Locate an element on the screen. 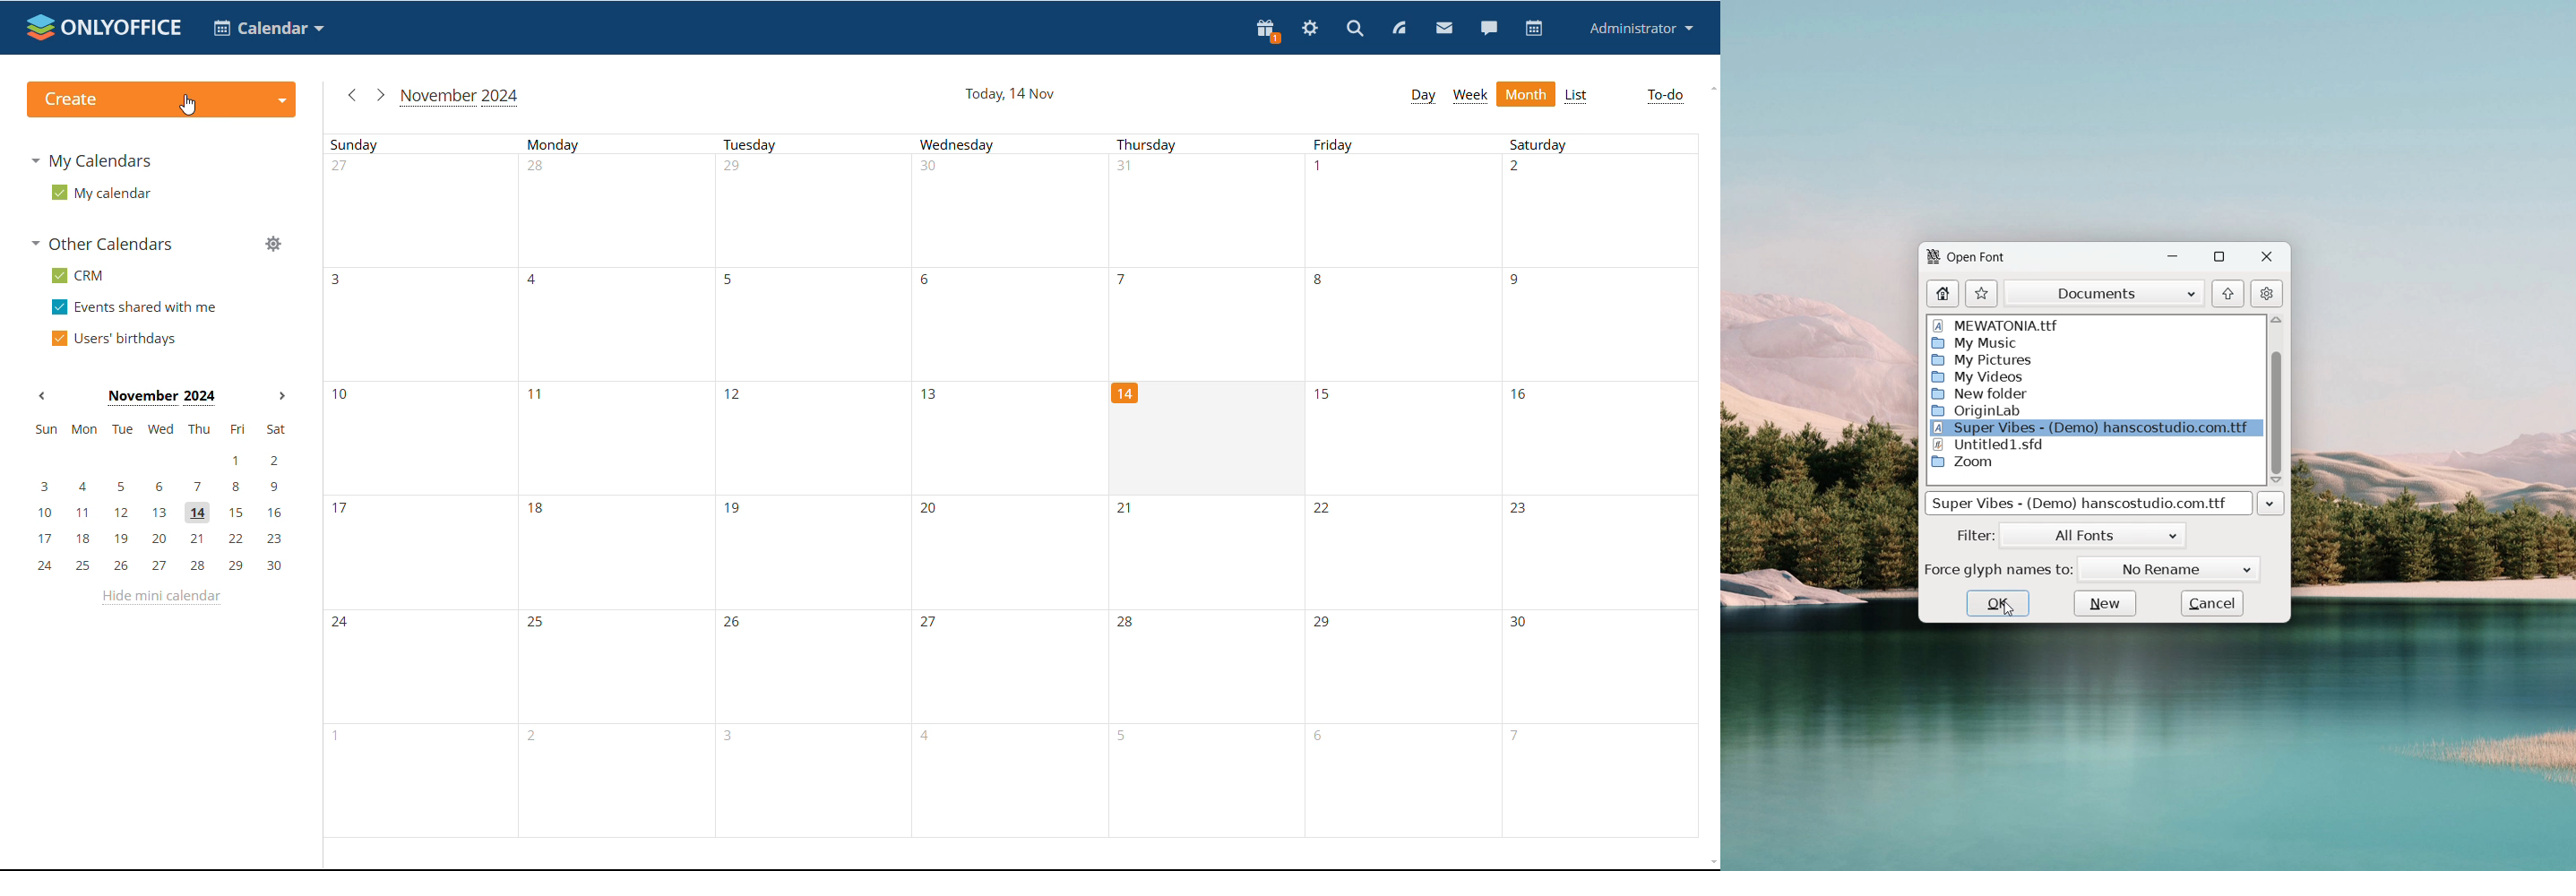  close is located at coordinates (2266, 259).